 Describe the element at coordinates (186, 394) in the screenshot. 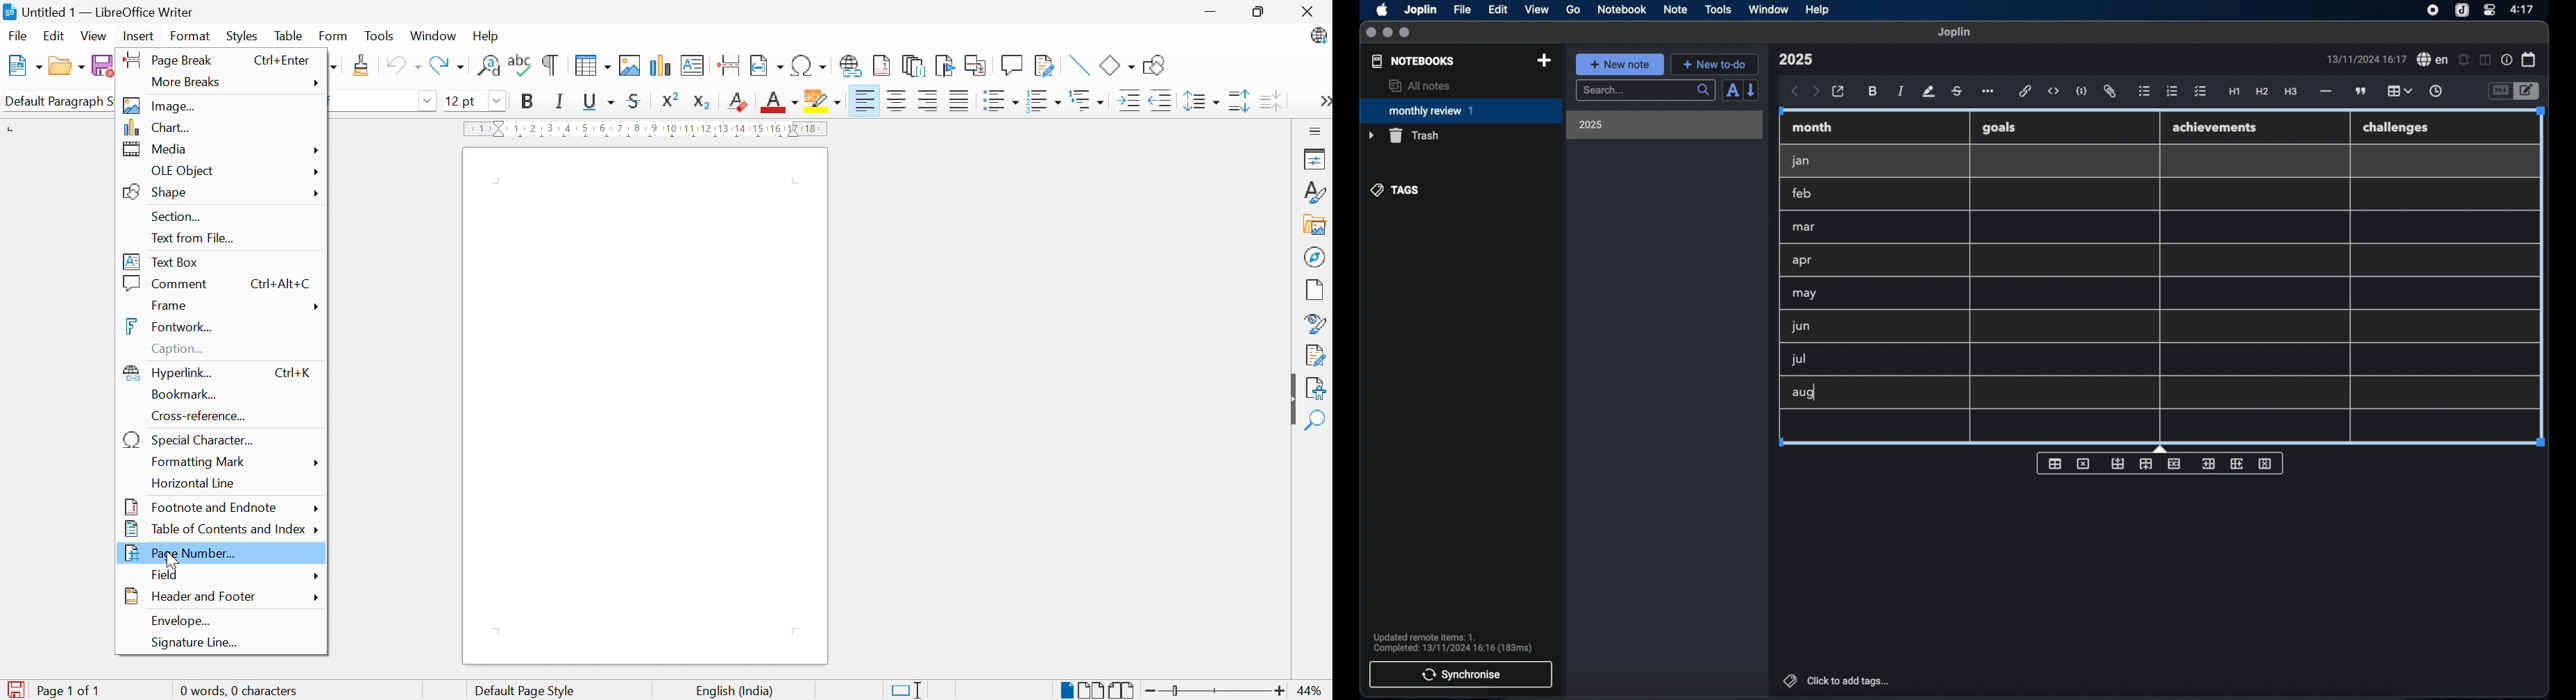

I see `Bookmark...` at that location.